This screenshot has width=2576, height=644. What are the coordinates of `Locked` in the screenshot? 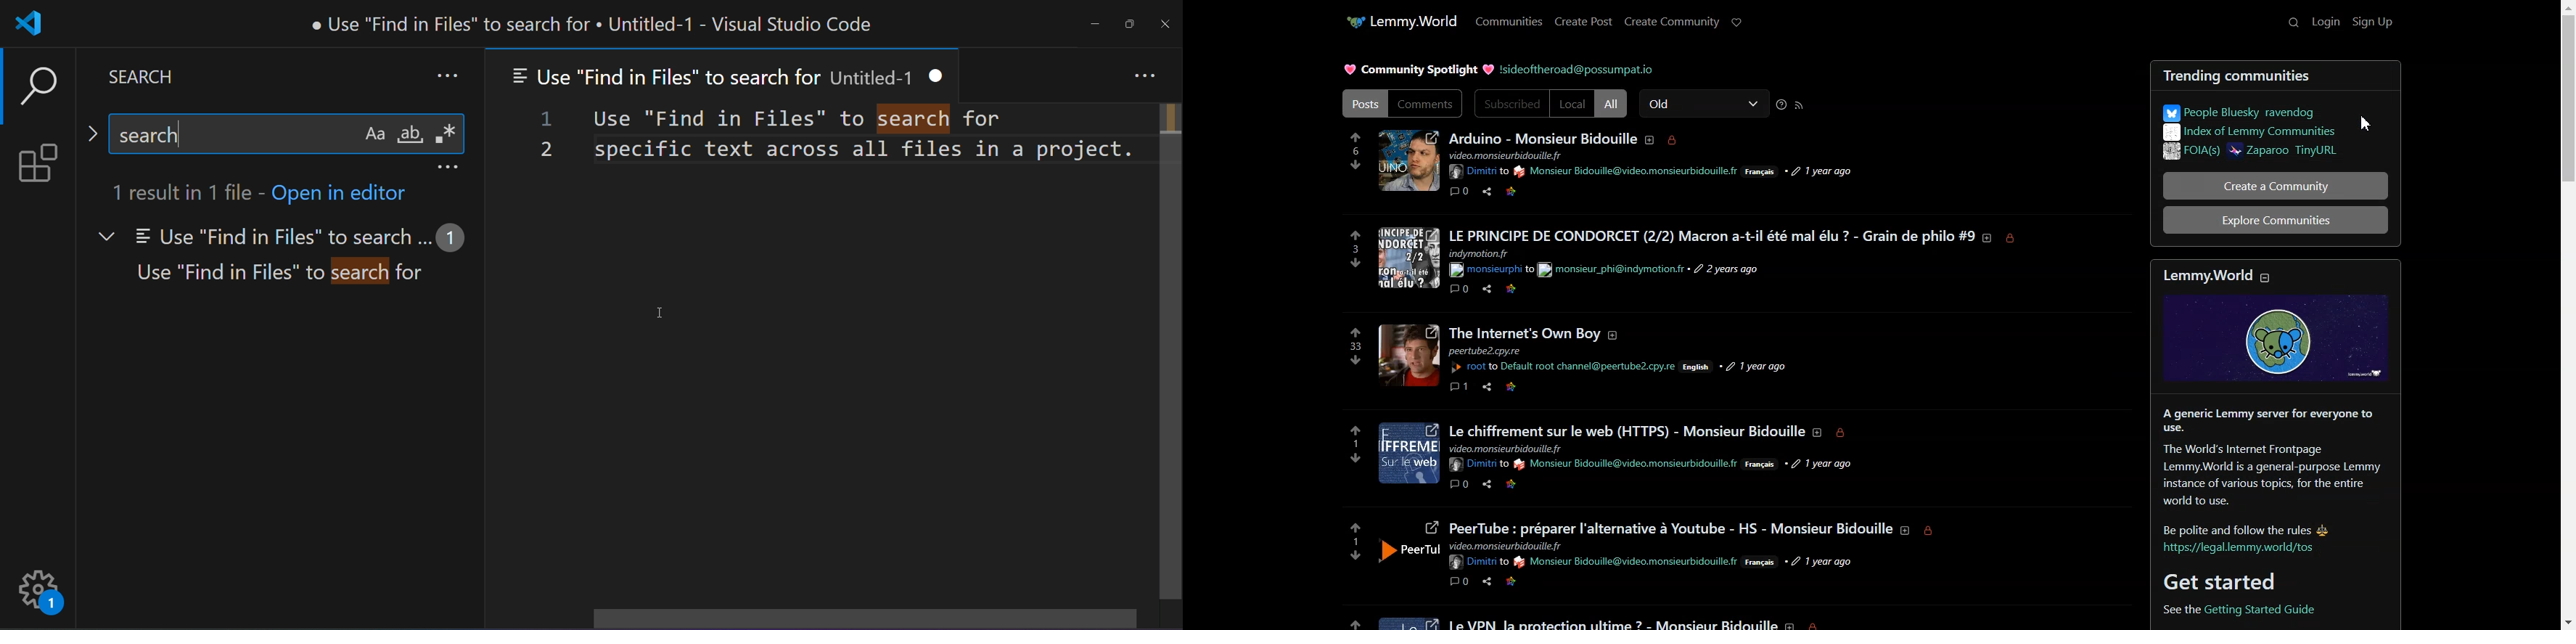 It's located at (1673, 141).